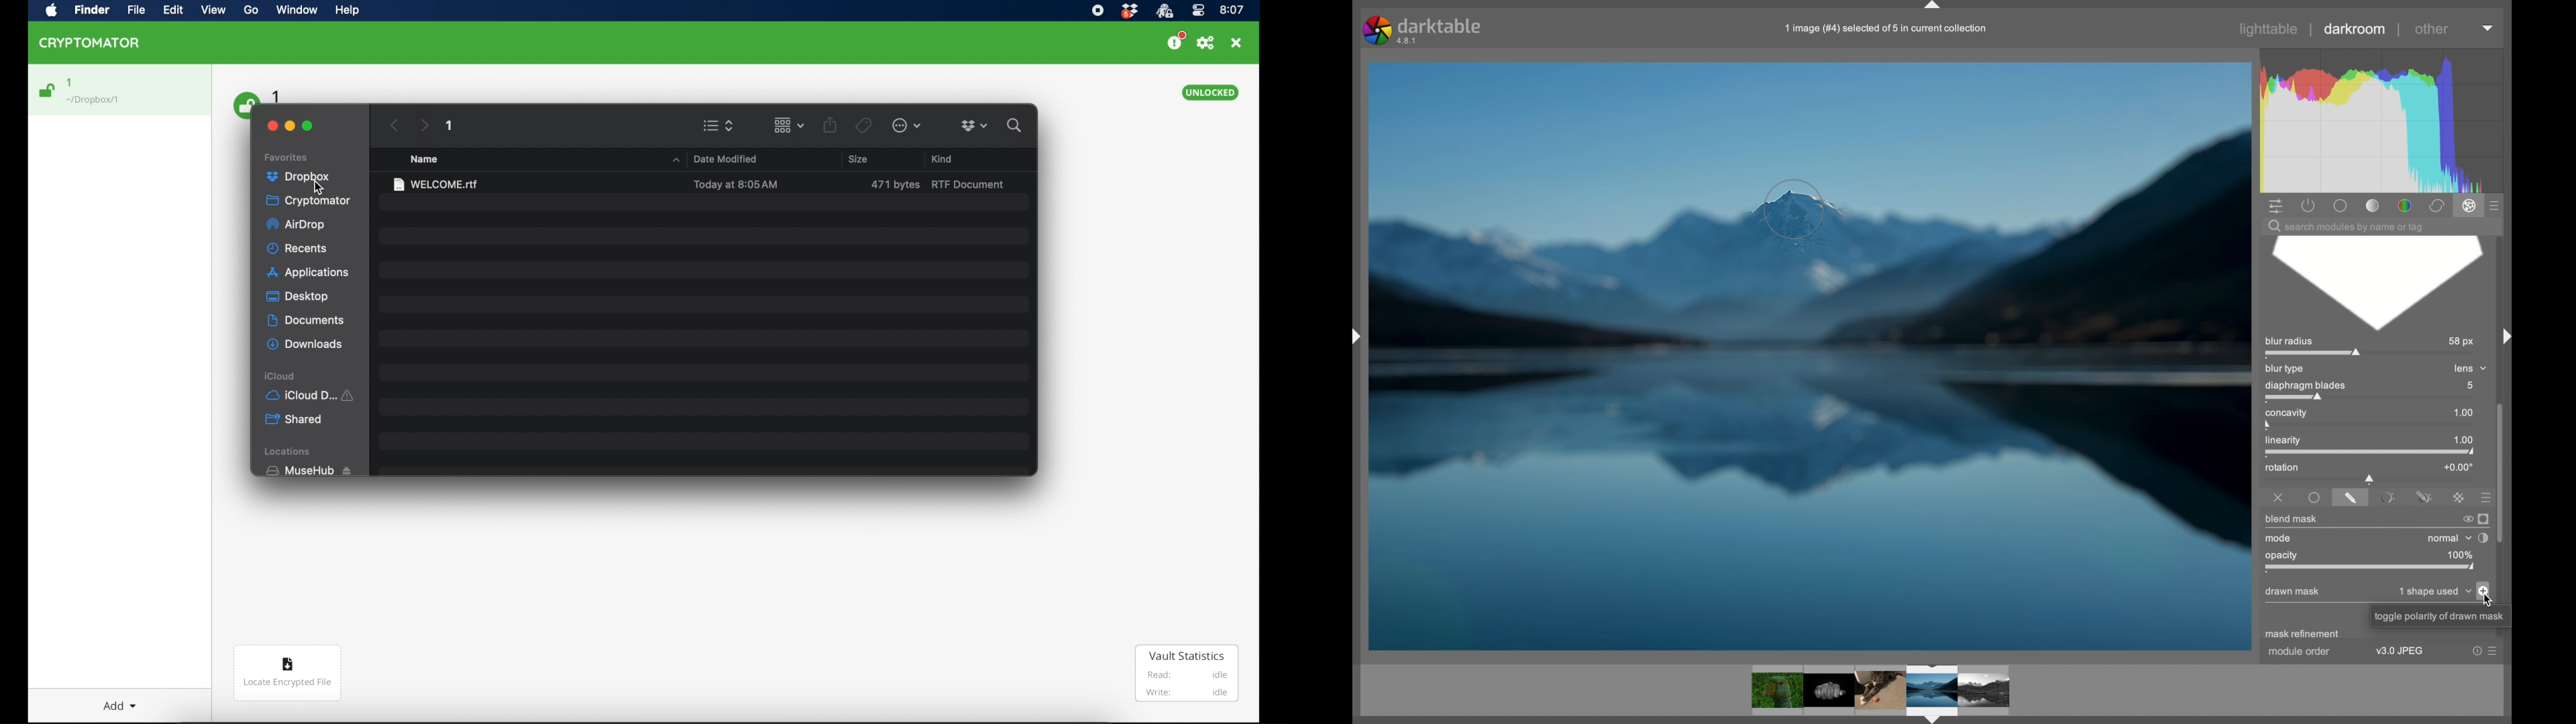  Describe the element at coordinates (2351, 497) in the screenshot. I see `drawnamsk` at that location.